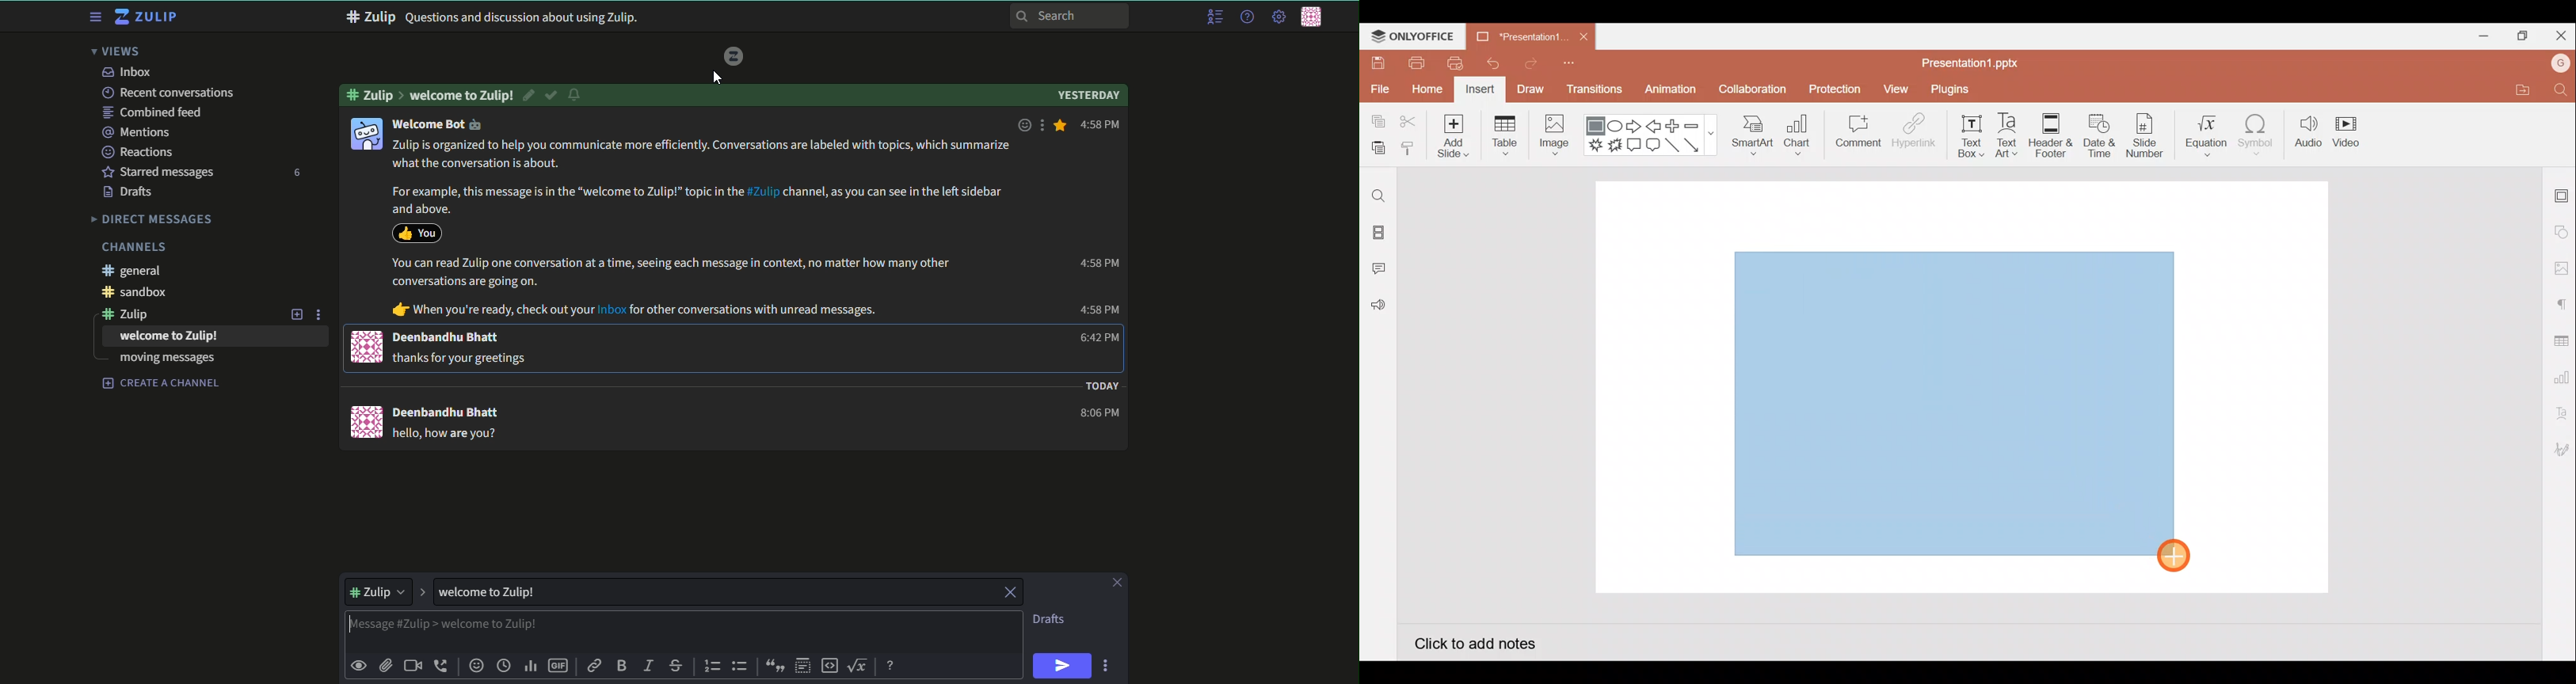 The width and height of the screenshot is (2576, 700). What do you see at coordinates (1751, 94) in the screenshot?
I see `Collaboration` at bounding box center [1751, 94].